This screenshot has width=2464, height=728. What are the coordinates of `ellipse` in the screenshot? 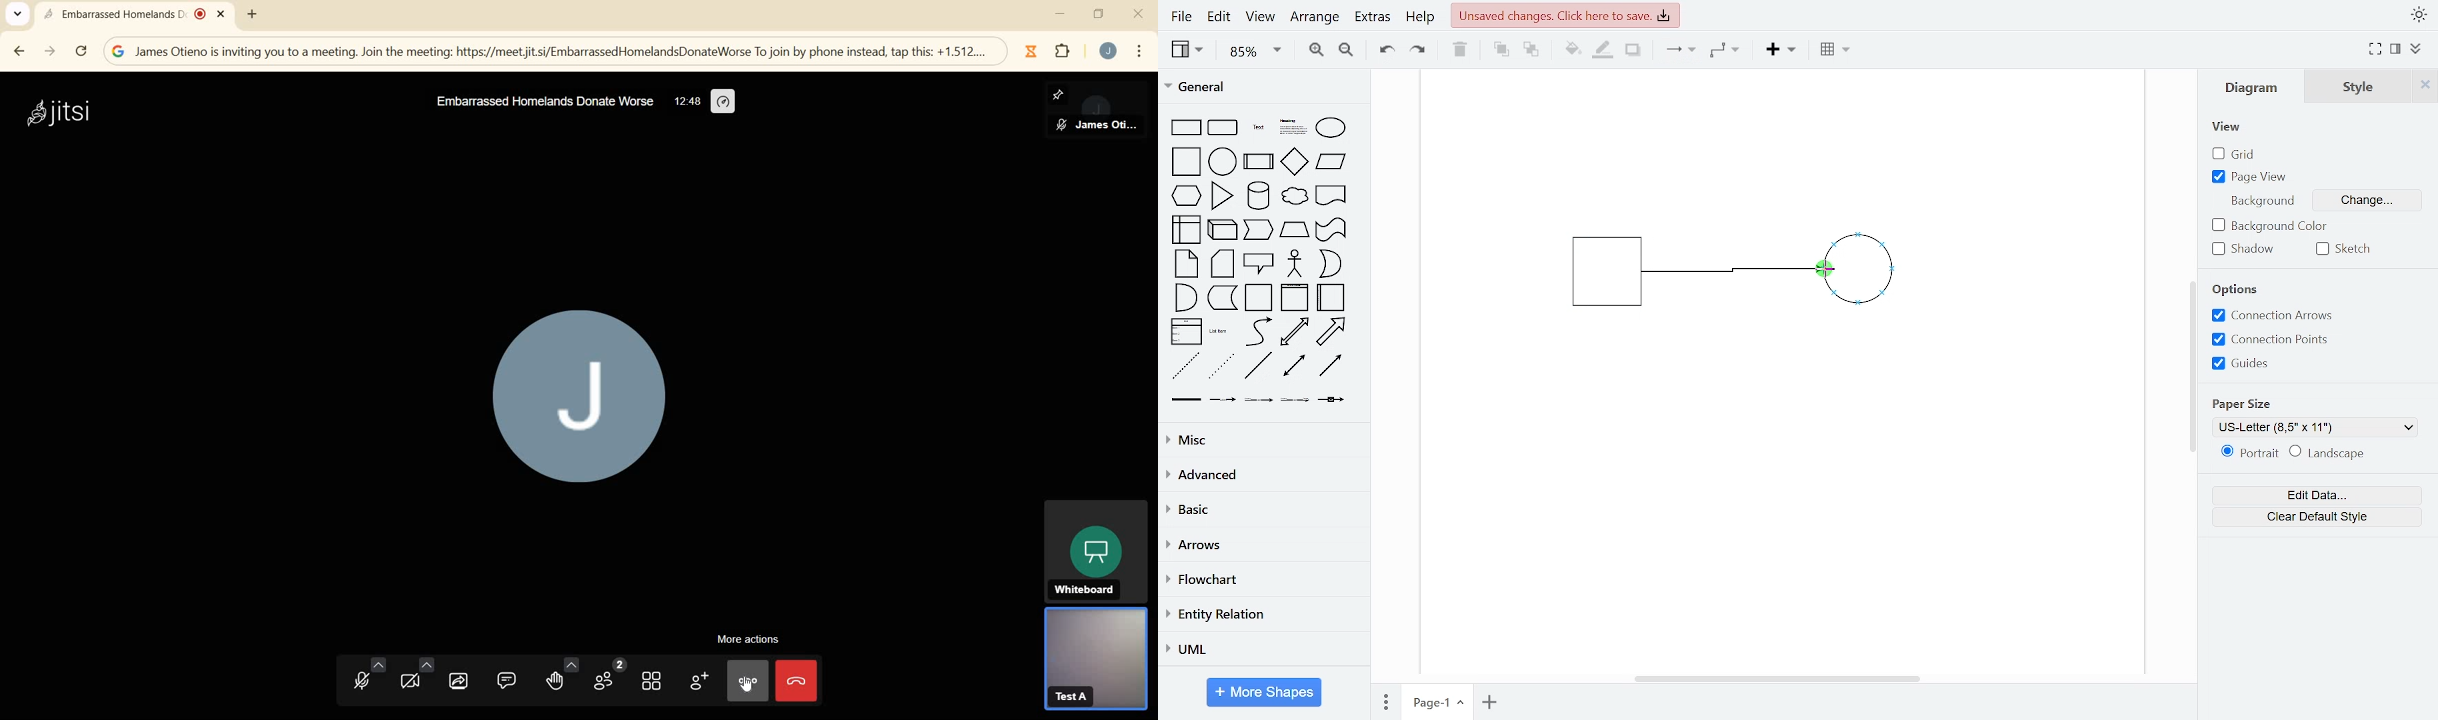 It's located at (1335, 129).